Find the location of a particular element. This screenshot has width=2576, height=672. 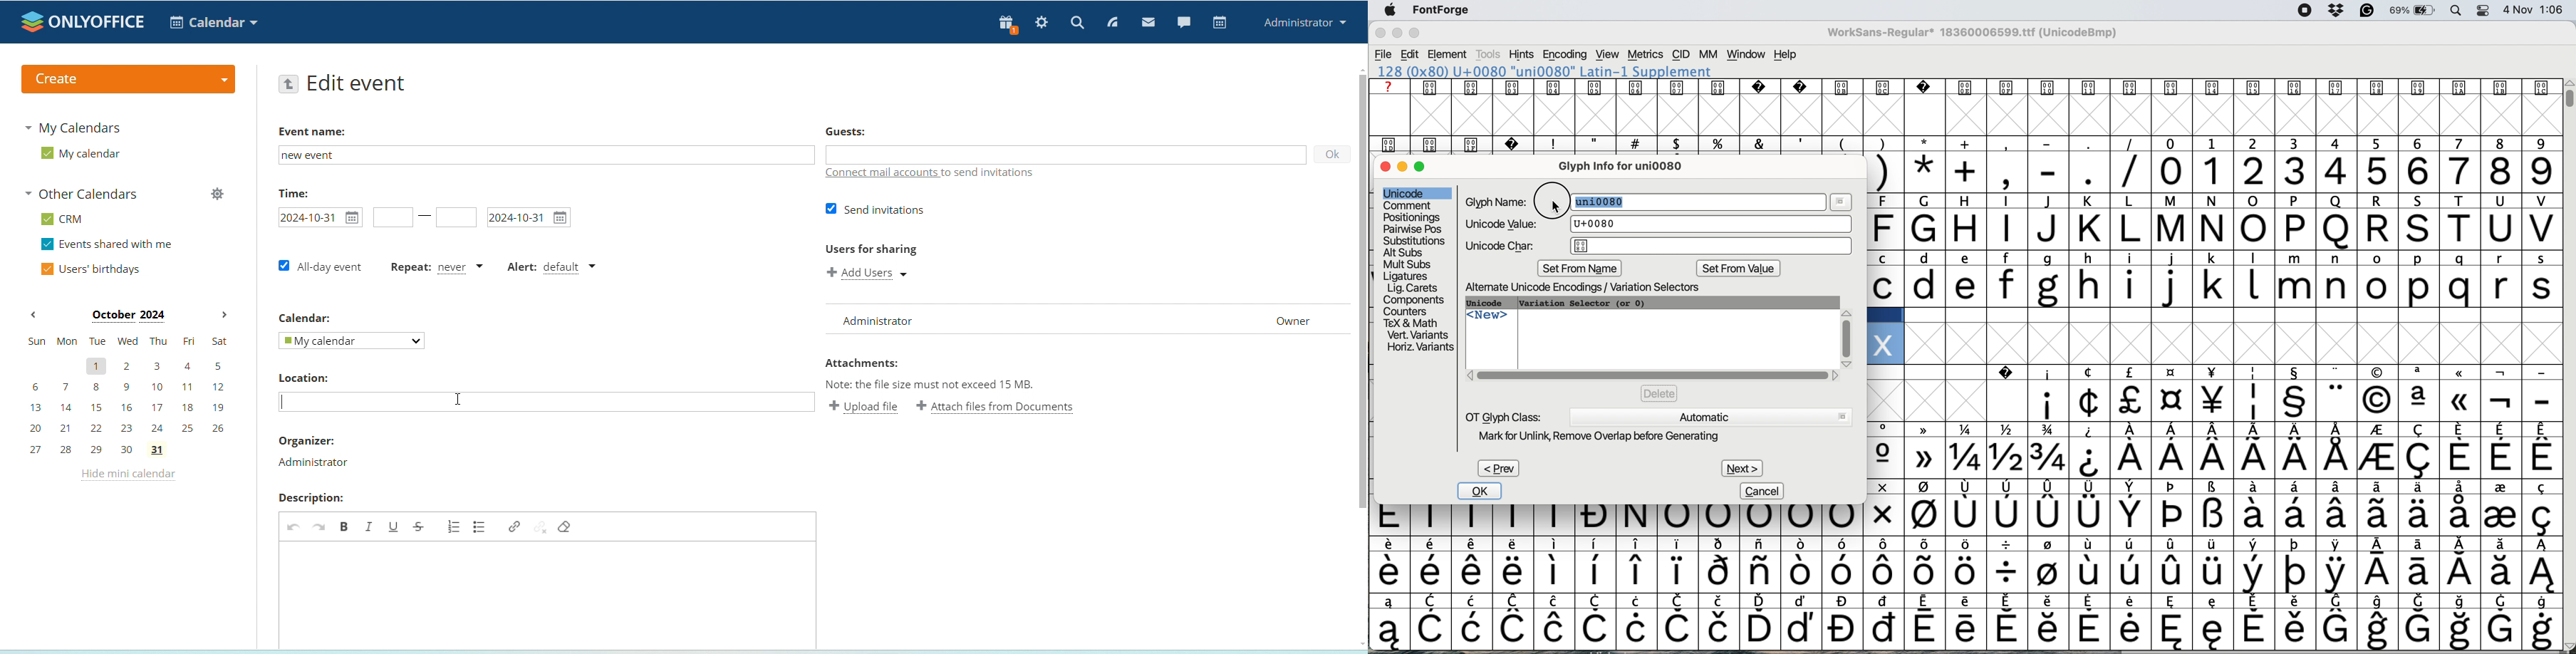

special characters is located at coordinates (2006, 172).